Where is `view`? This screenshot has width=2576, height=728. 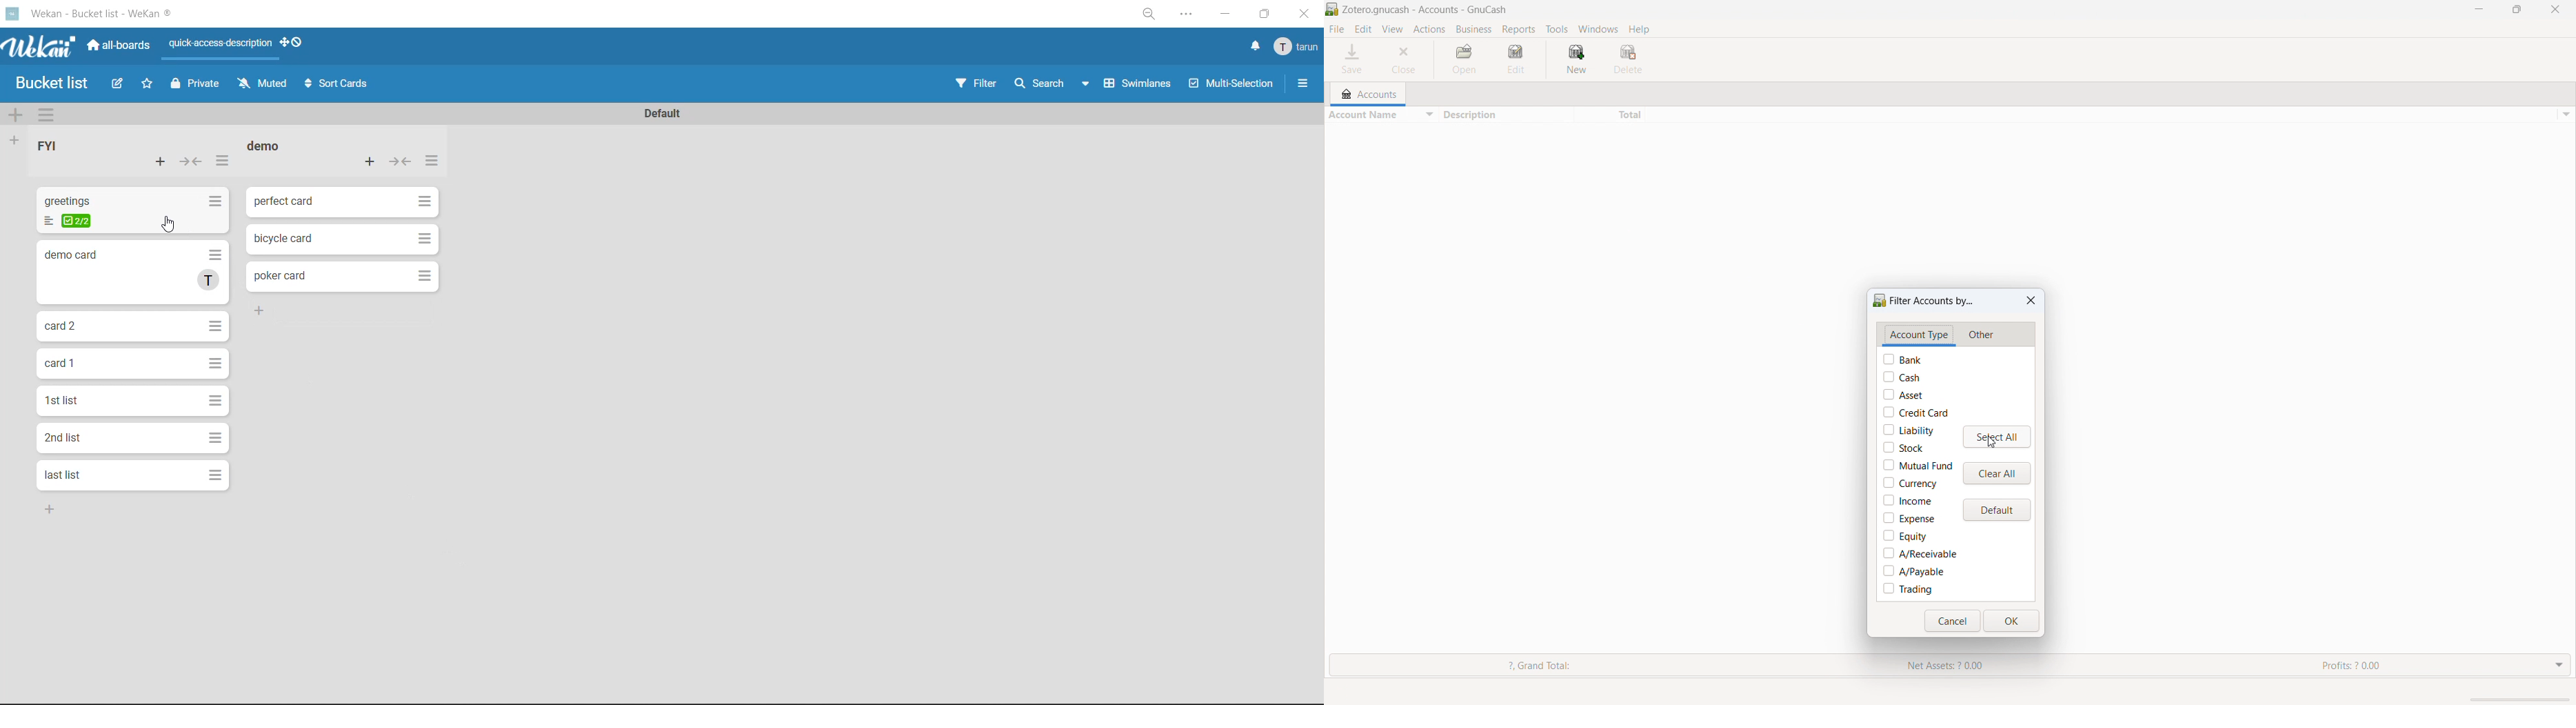
view is located at coordinates (1393, 30).